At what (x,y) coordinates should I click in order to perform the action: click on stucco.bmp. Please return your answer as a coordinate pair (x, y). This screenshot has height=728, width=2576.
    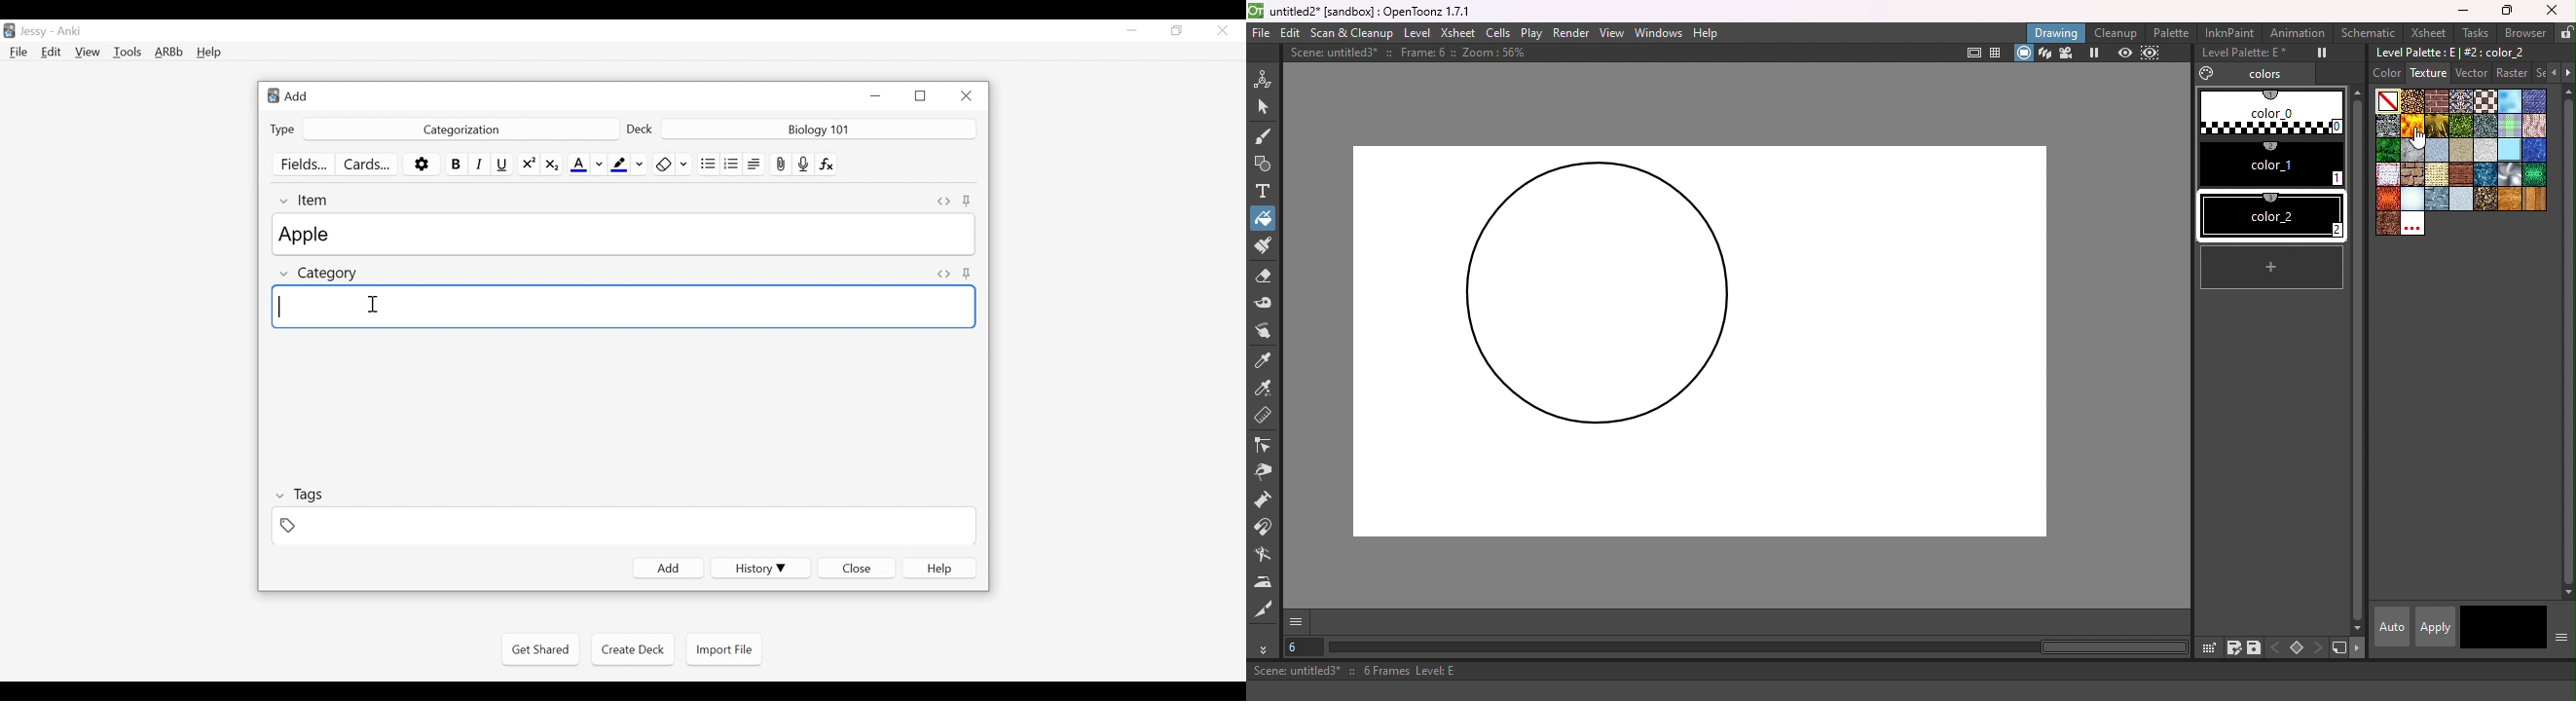
    Looking at the image, I should click on (2462, 200).